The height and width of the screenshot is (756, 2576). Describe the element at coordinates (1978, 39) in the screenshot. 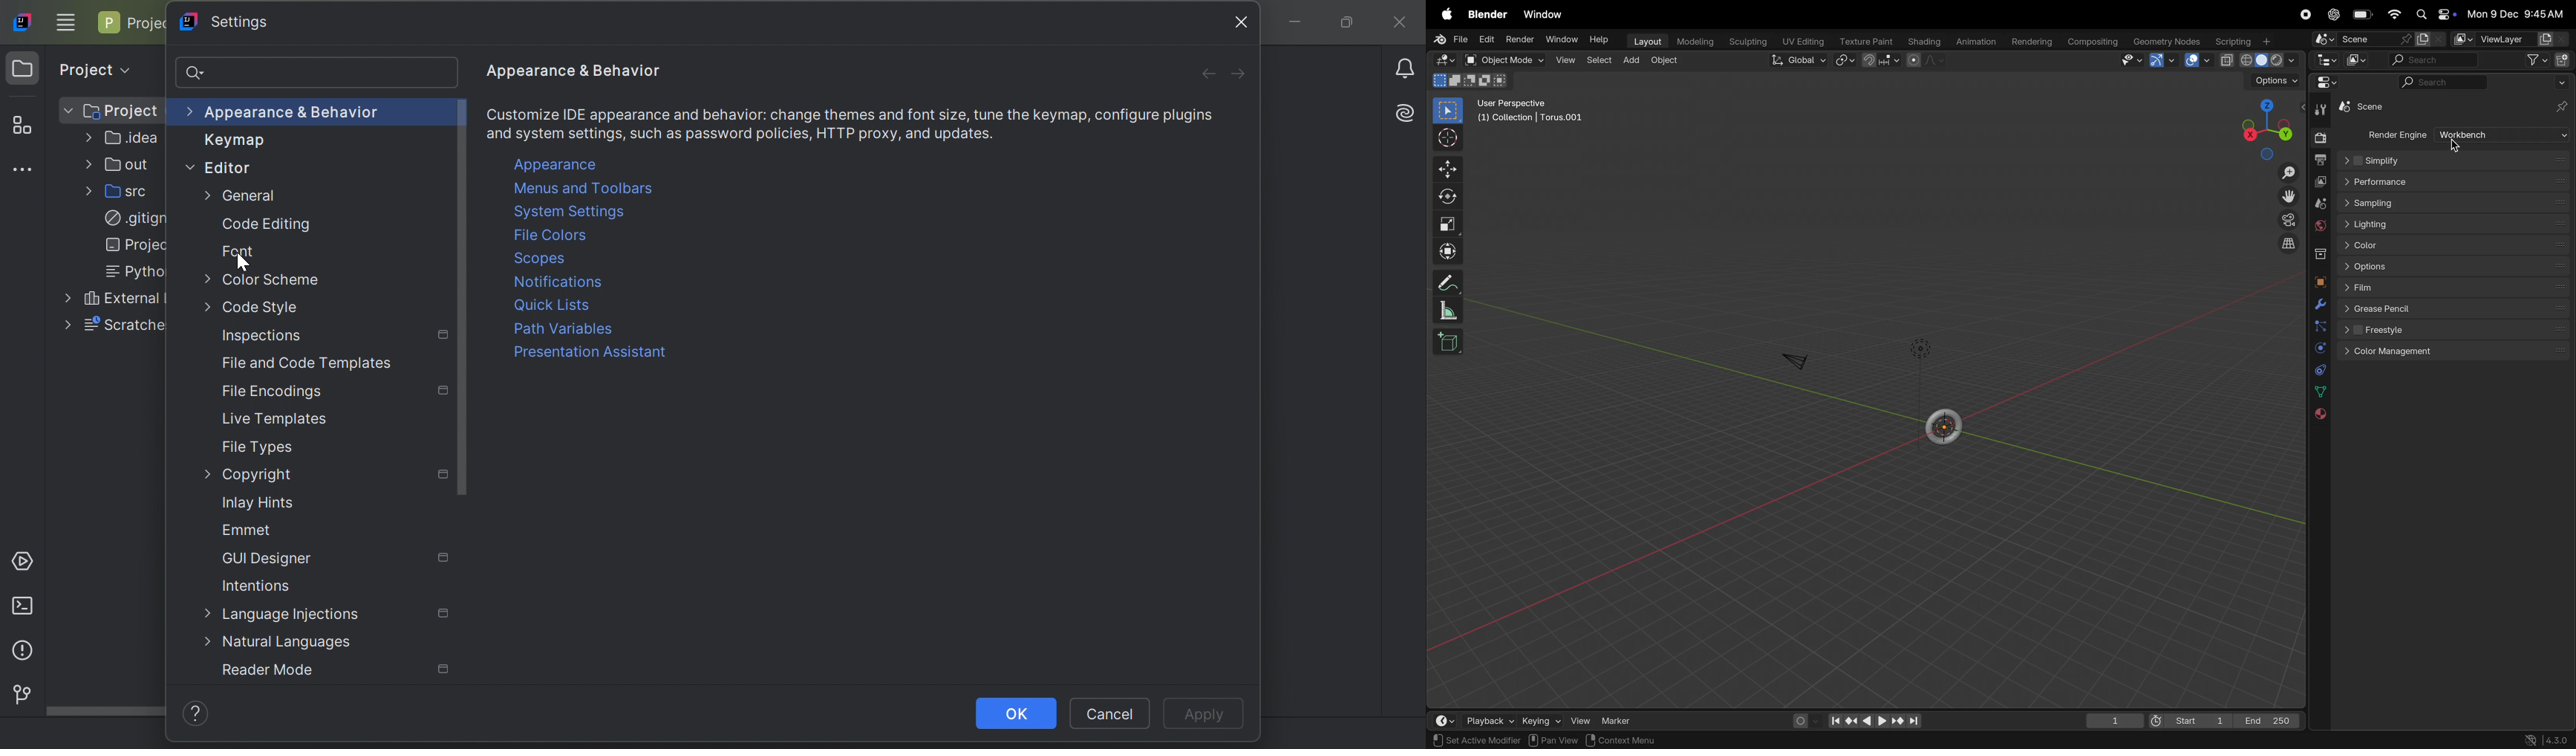

I see `animations` at that location.